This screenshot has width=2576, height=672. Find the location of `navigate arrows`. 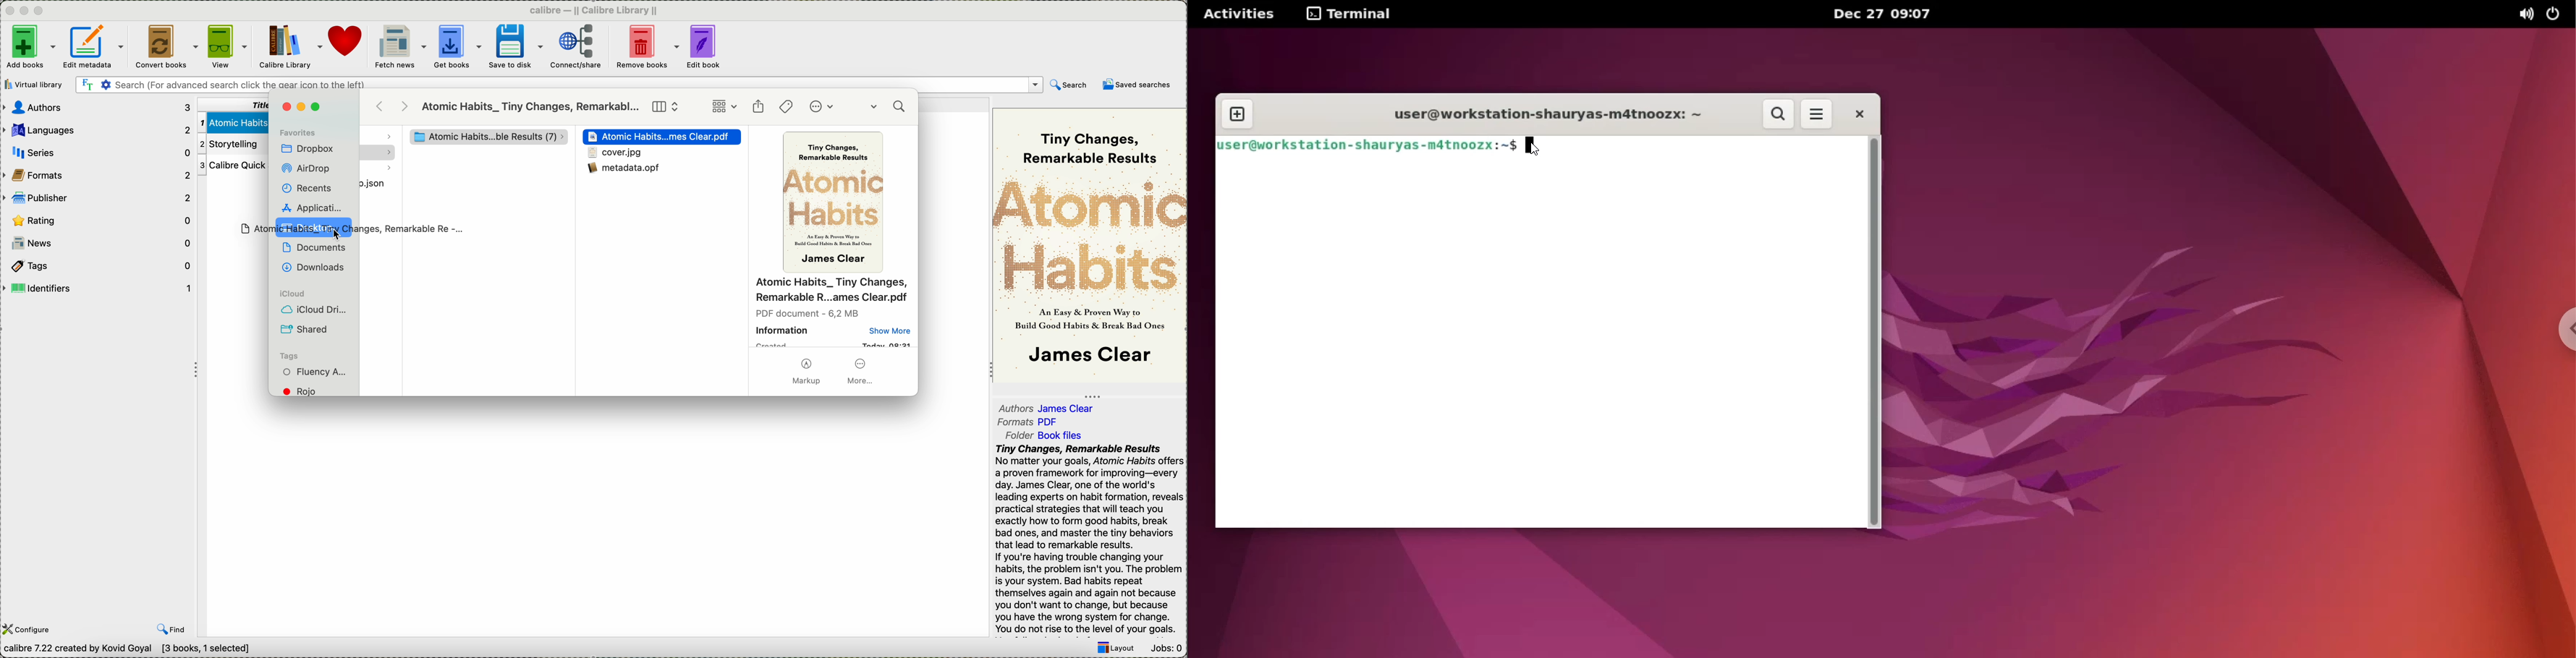

navigate arrows is located at coordinates (393, 106).